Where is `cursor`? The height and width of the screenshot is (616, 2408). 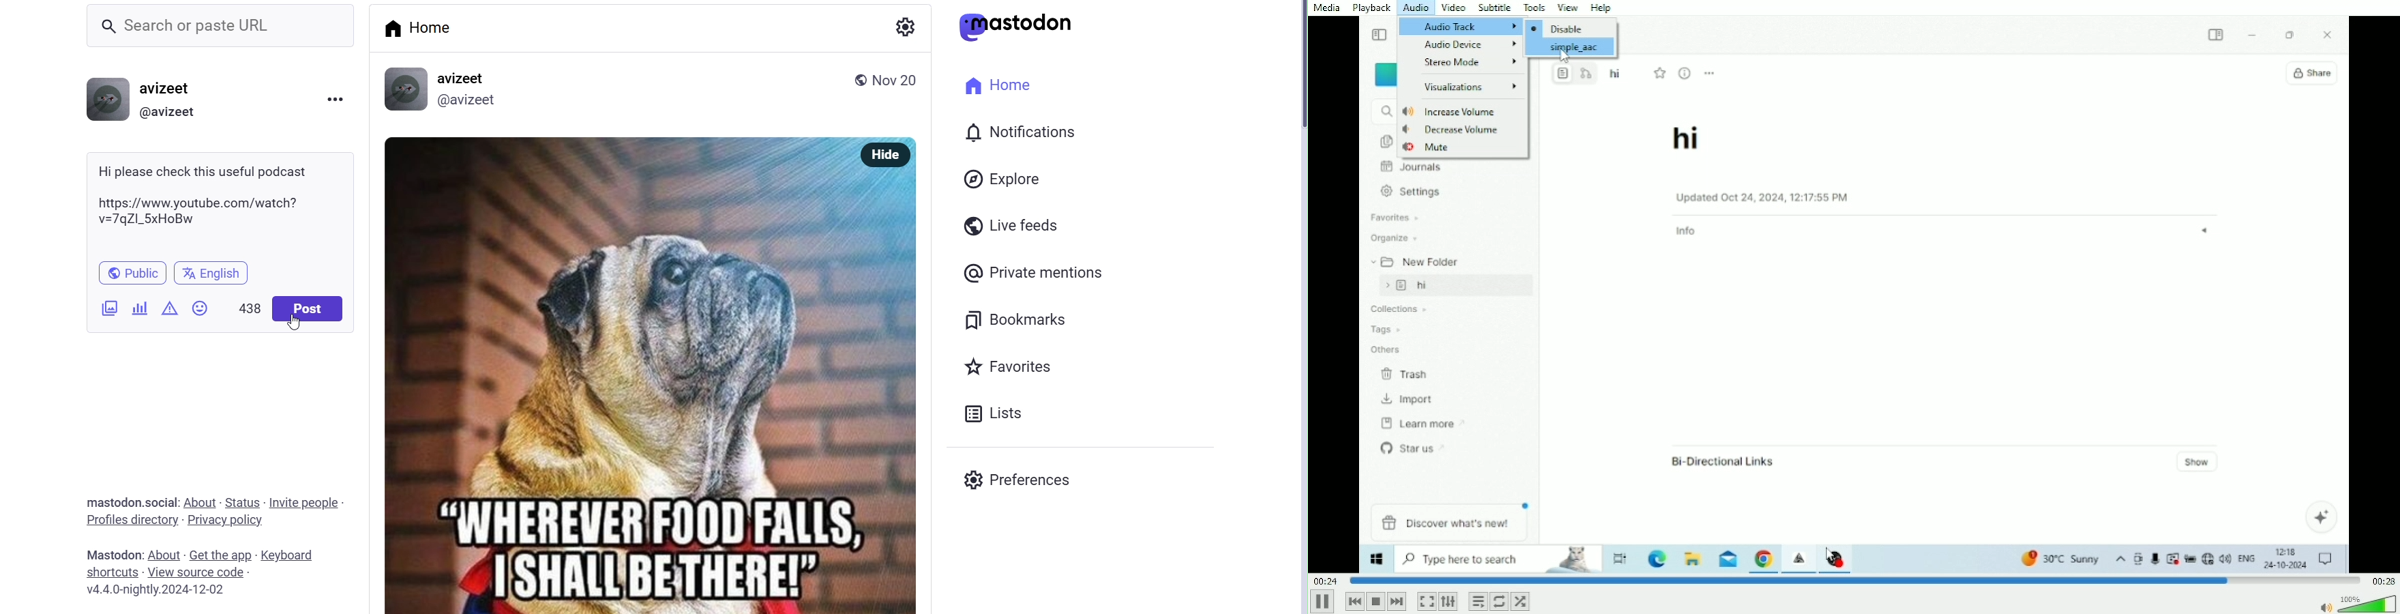 cursor is located at coordinates (293, 323).